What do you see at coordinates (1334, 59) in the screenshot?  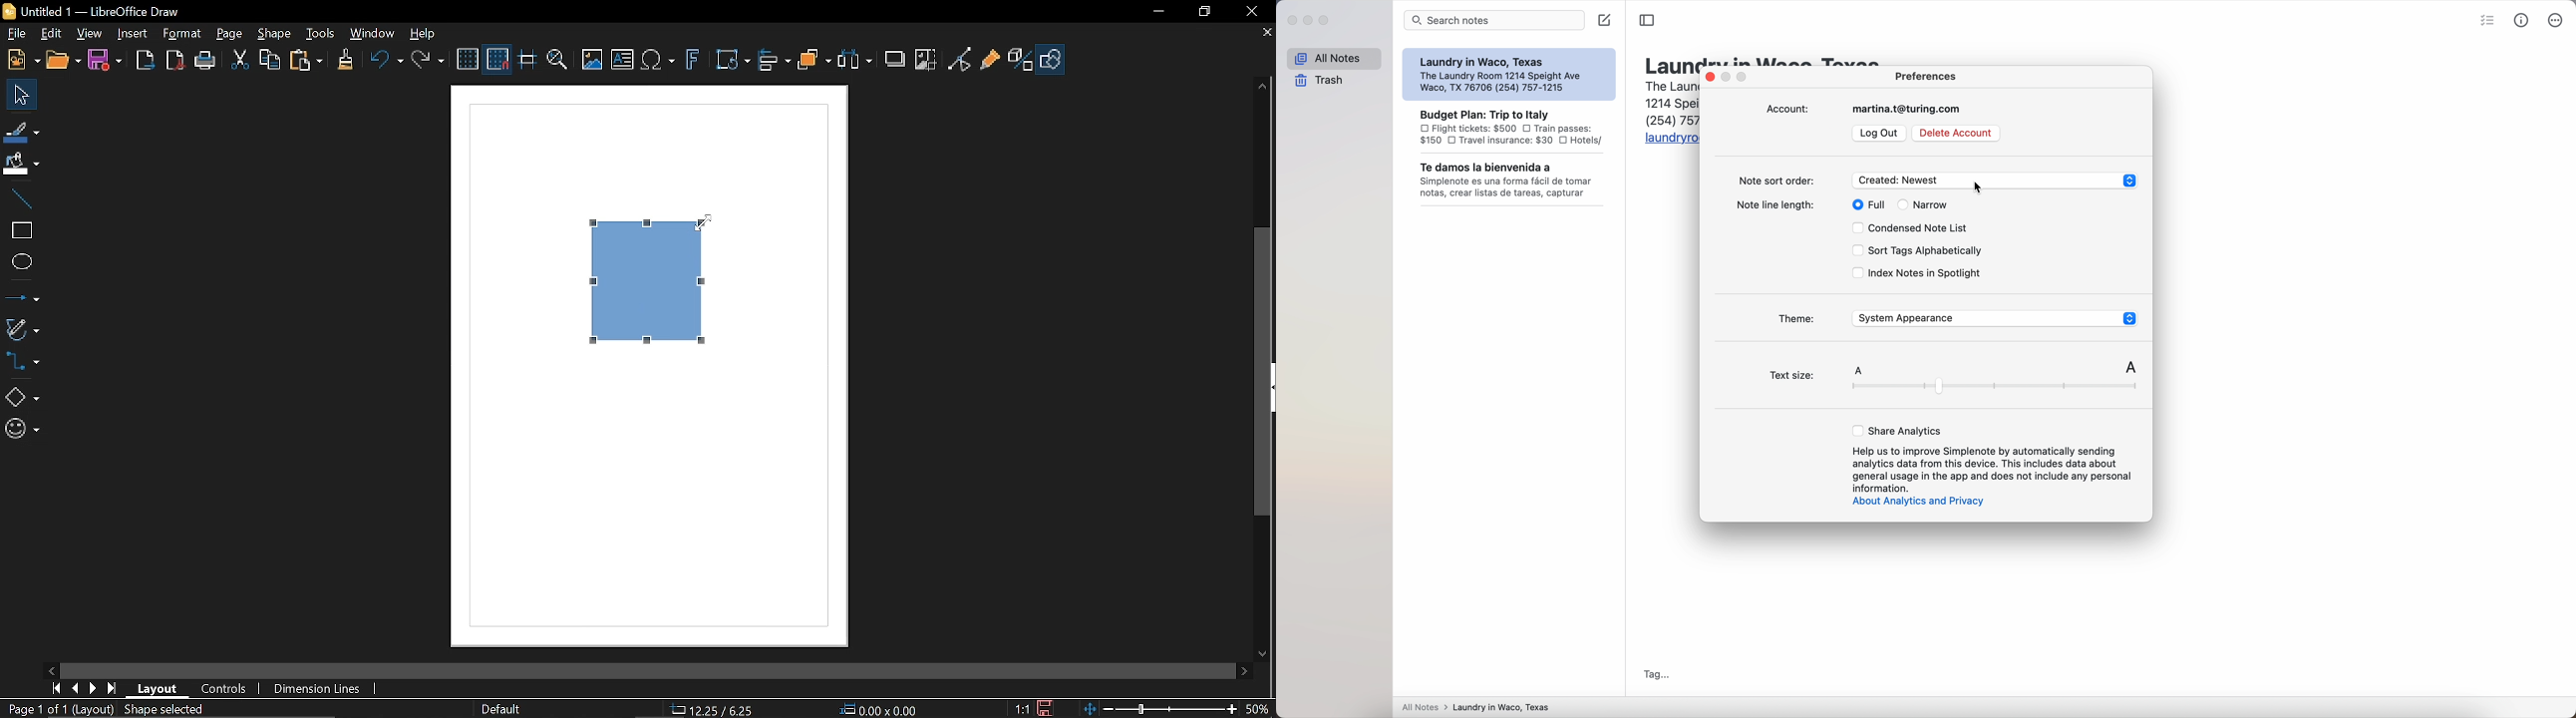 I see `All notes` at bounding box center [1334, 59].